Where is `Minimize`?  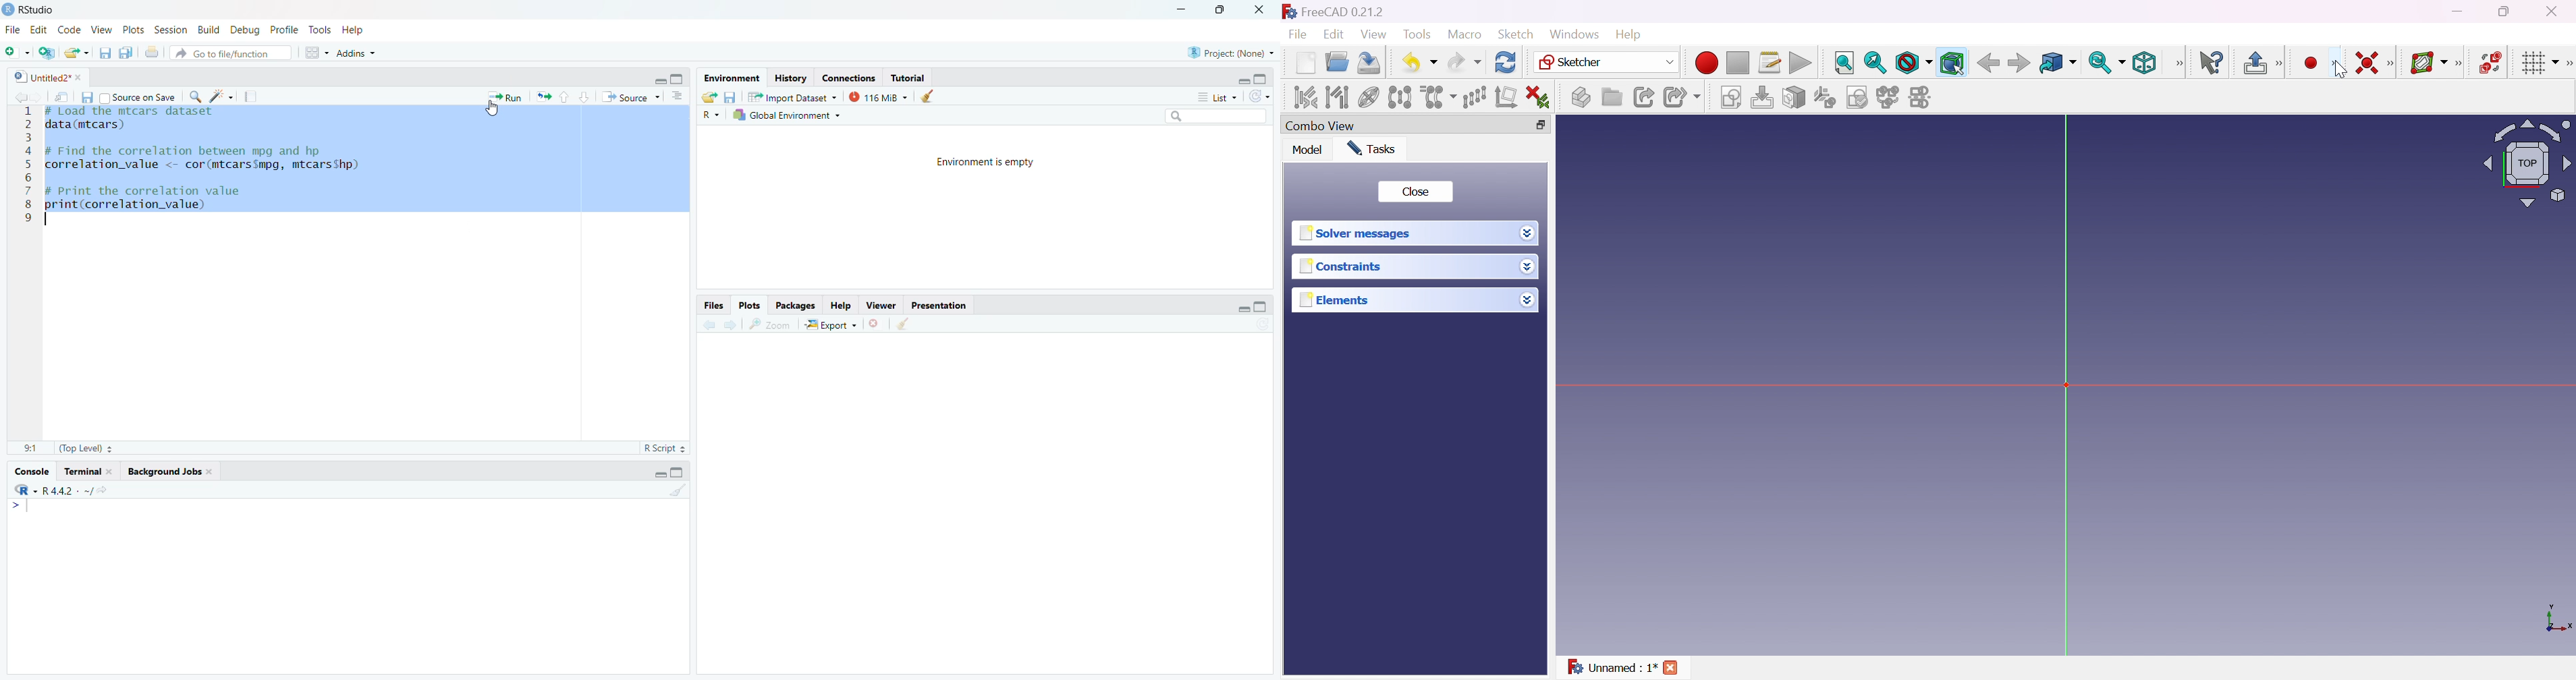
Minimize is located at coordinates (1241, 309).